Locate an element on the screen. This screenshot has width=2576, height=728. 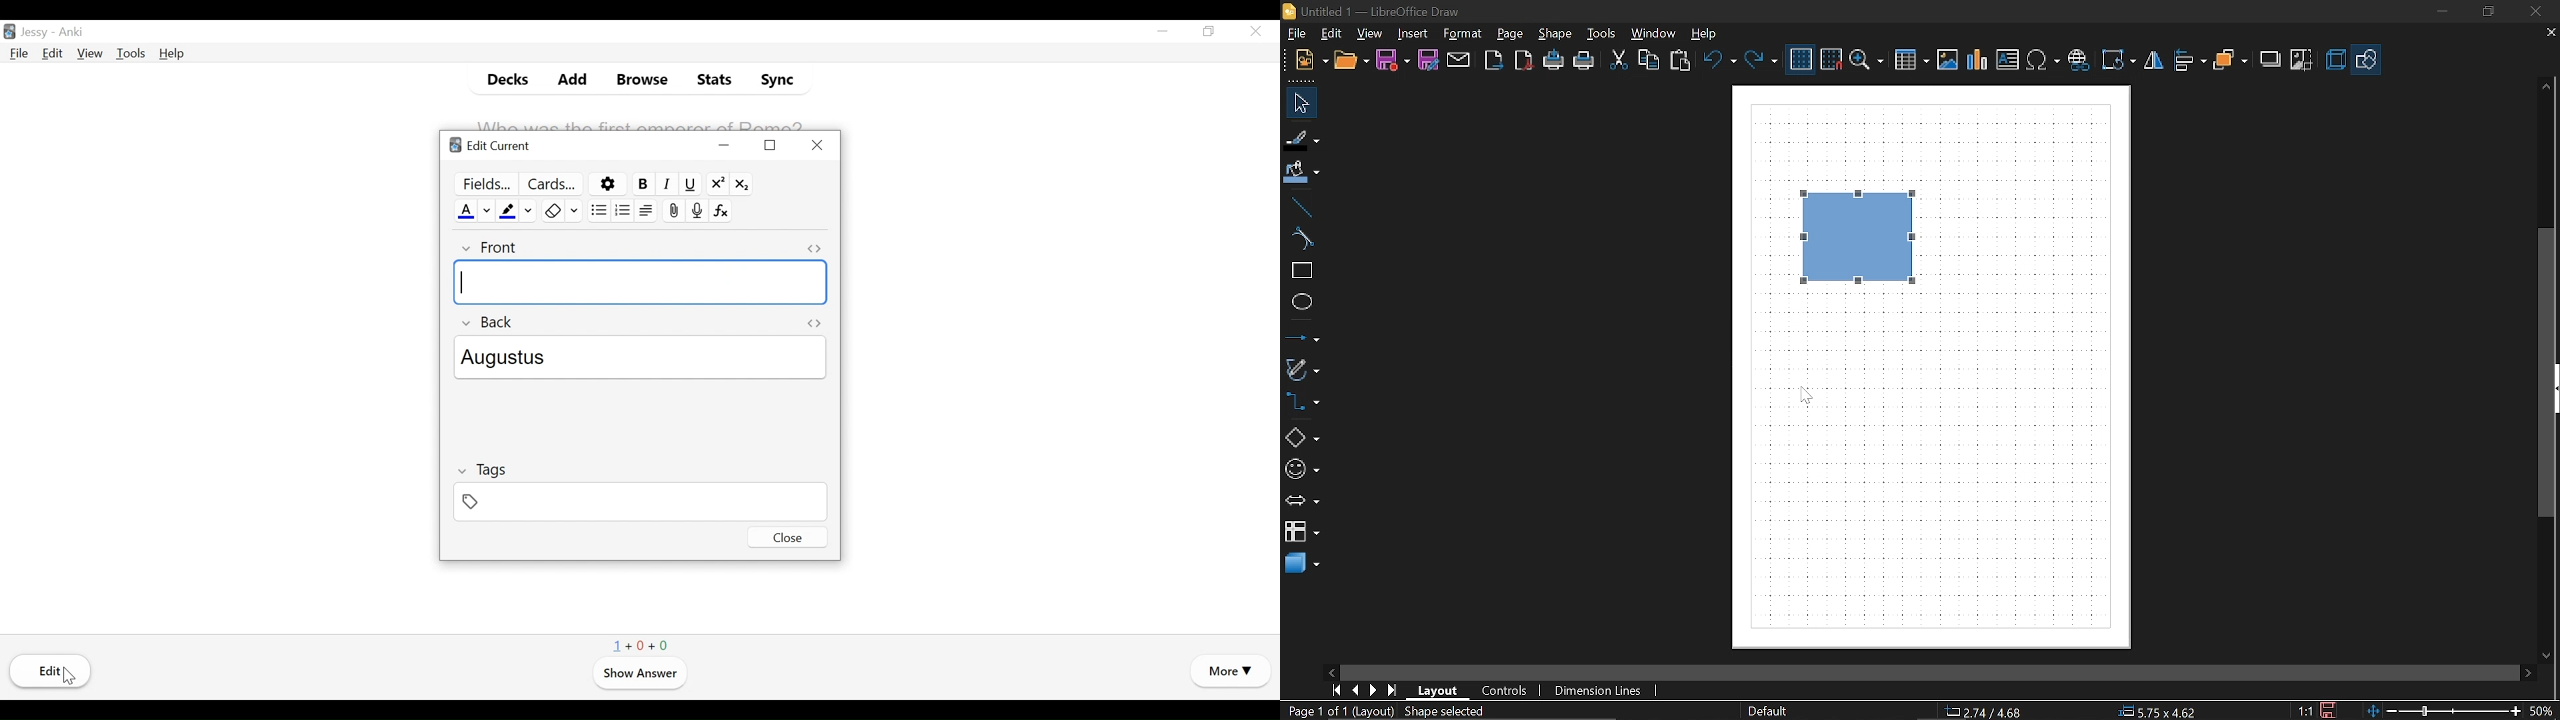
Stats is located at coordinates (713, 80).